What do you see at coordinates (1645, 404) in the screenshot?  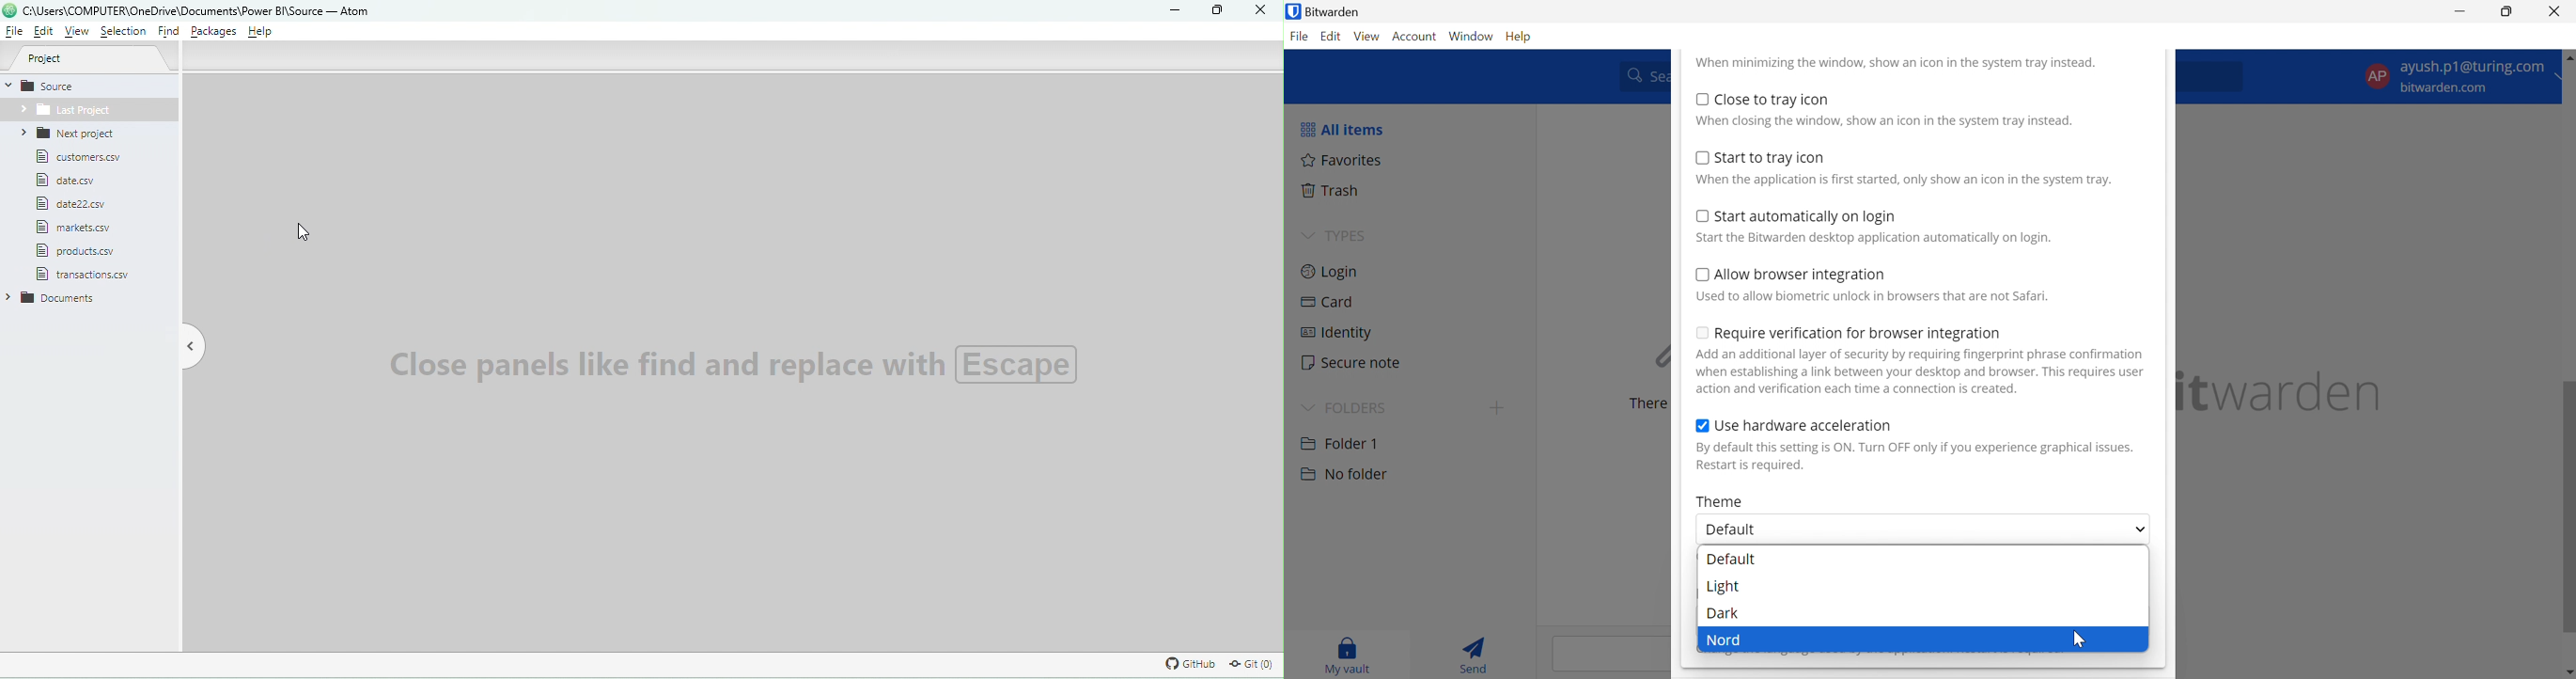 I see `There are no items to list.` at bounding box center [1645, 404].